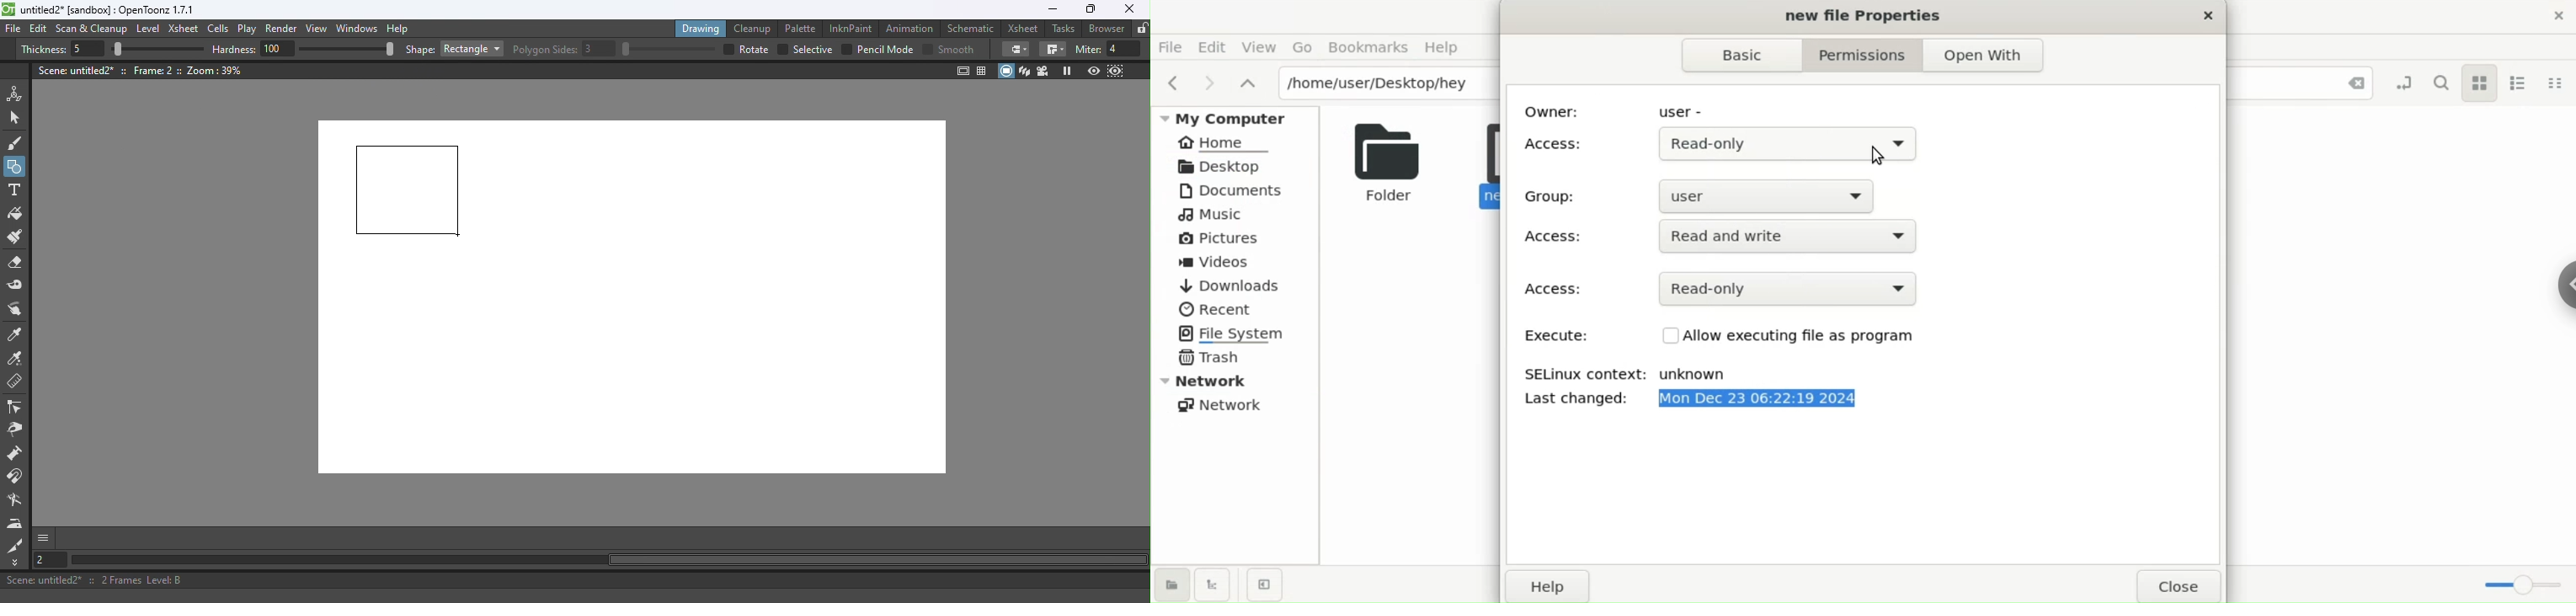  What do you see at coordinates (1775, 194) in the screenshot?
I see `user` at bounding box center [1775, 194].